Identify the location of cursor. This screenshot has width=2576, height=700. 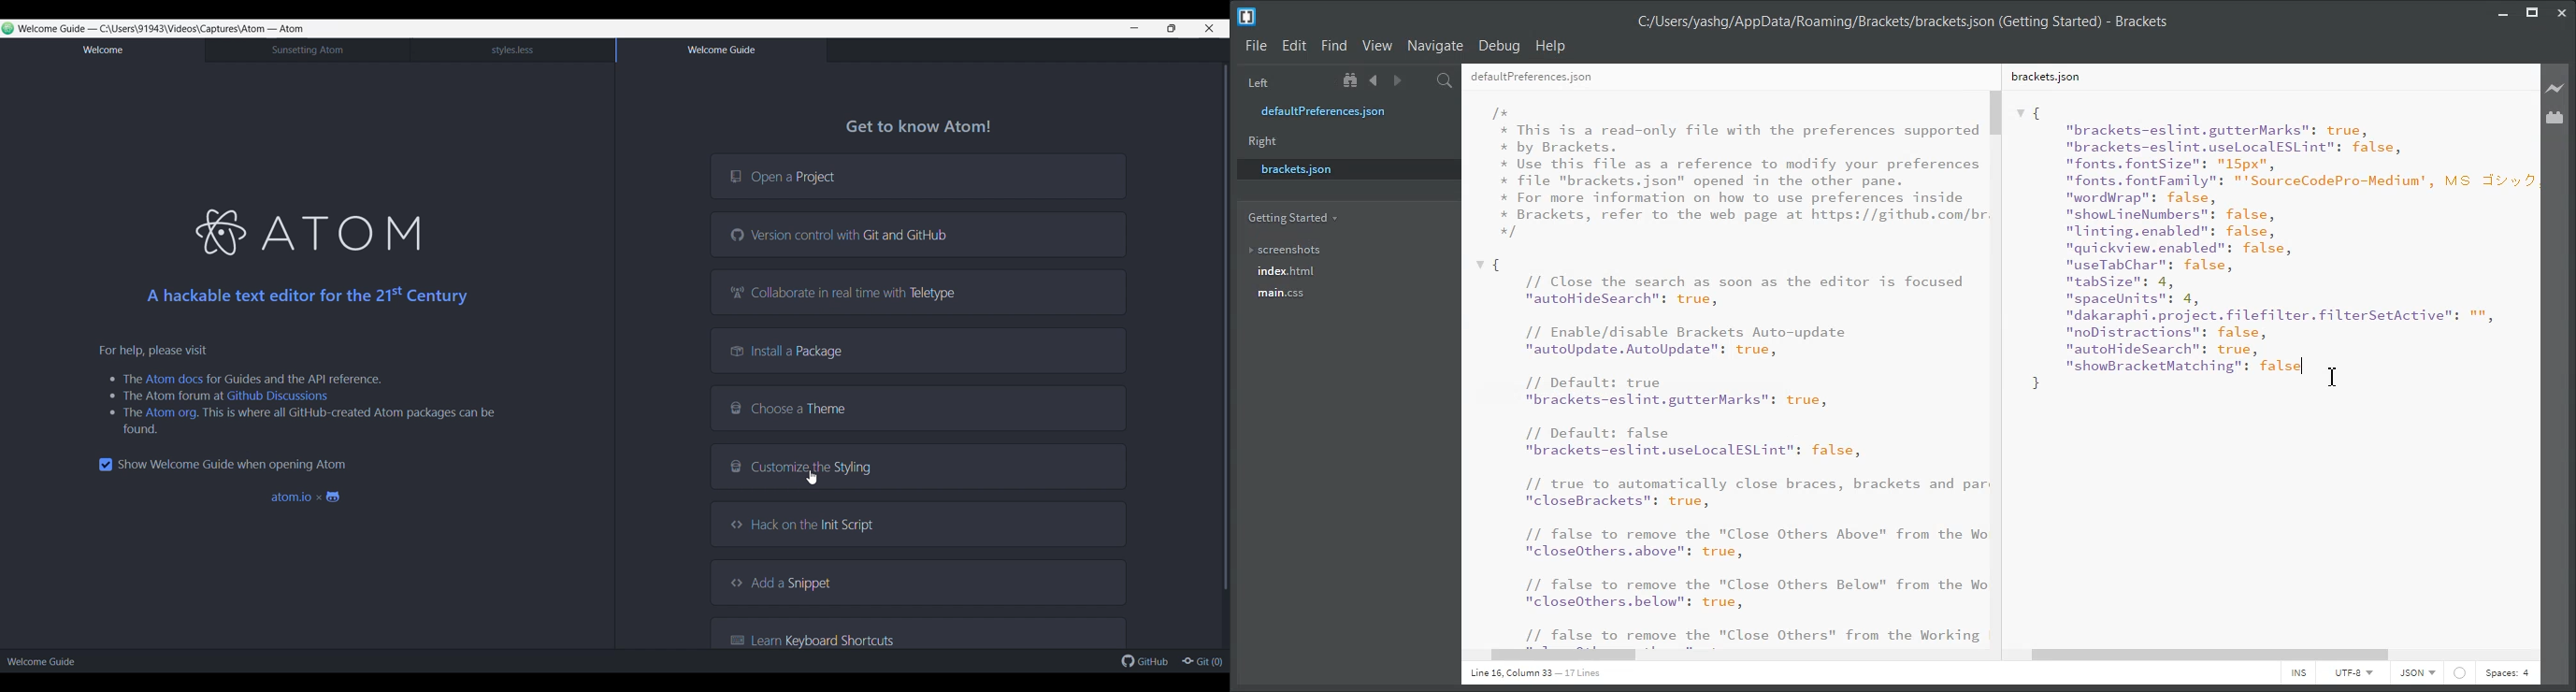
(2336, 376).